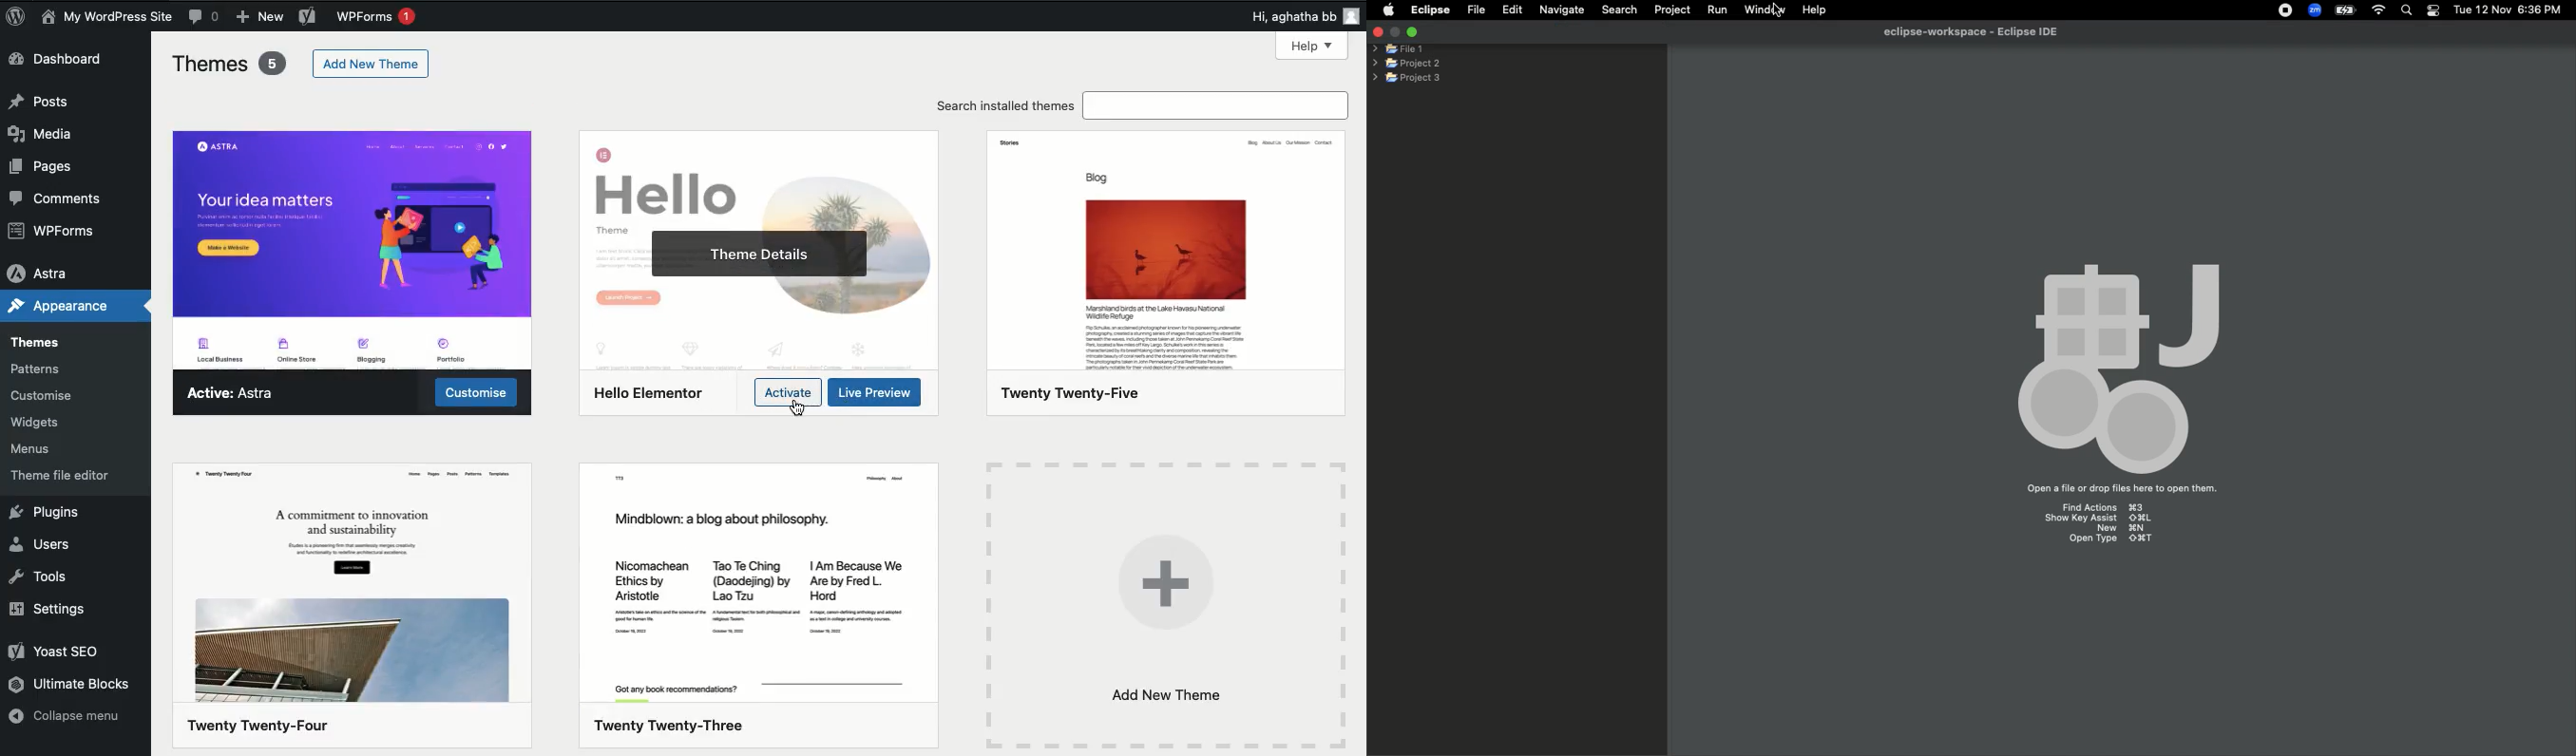 This screenshot has height=756, width=2576. What do you see at coordinates (40, 449) in the screenshot?
I see `menus` at bounding box center [40, 449].